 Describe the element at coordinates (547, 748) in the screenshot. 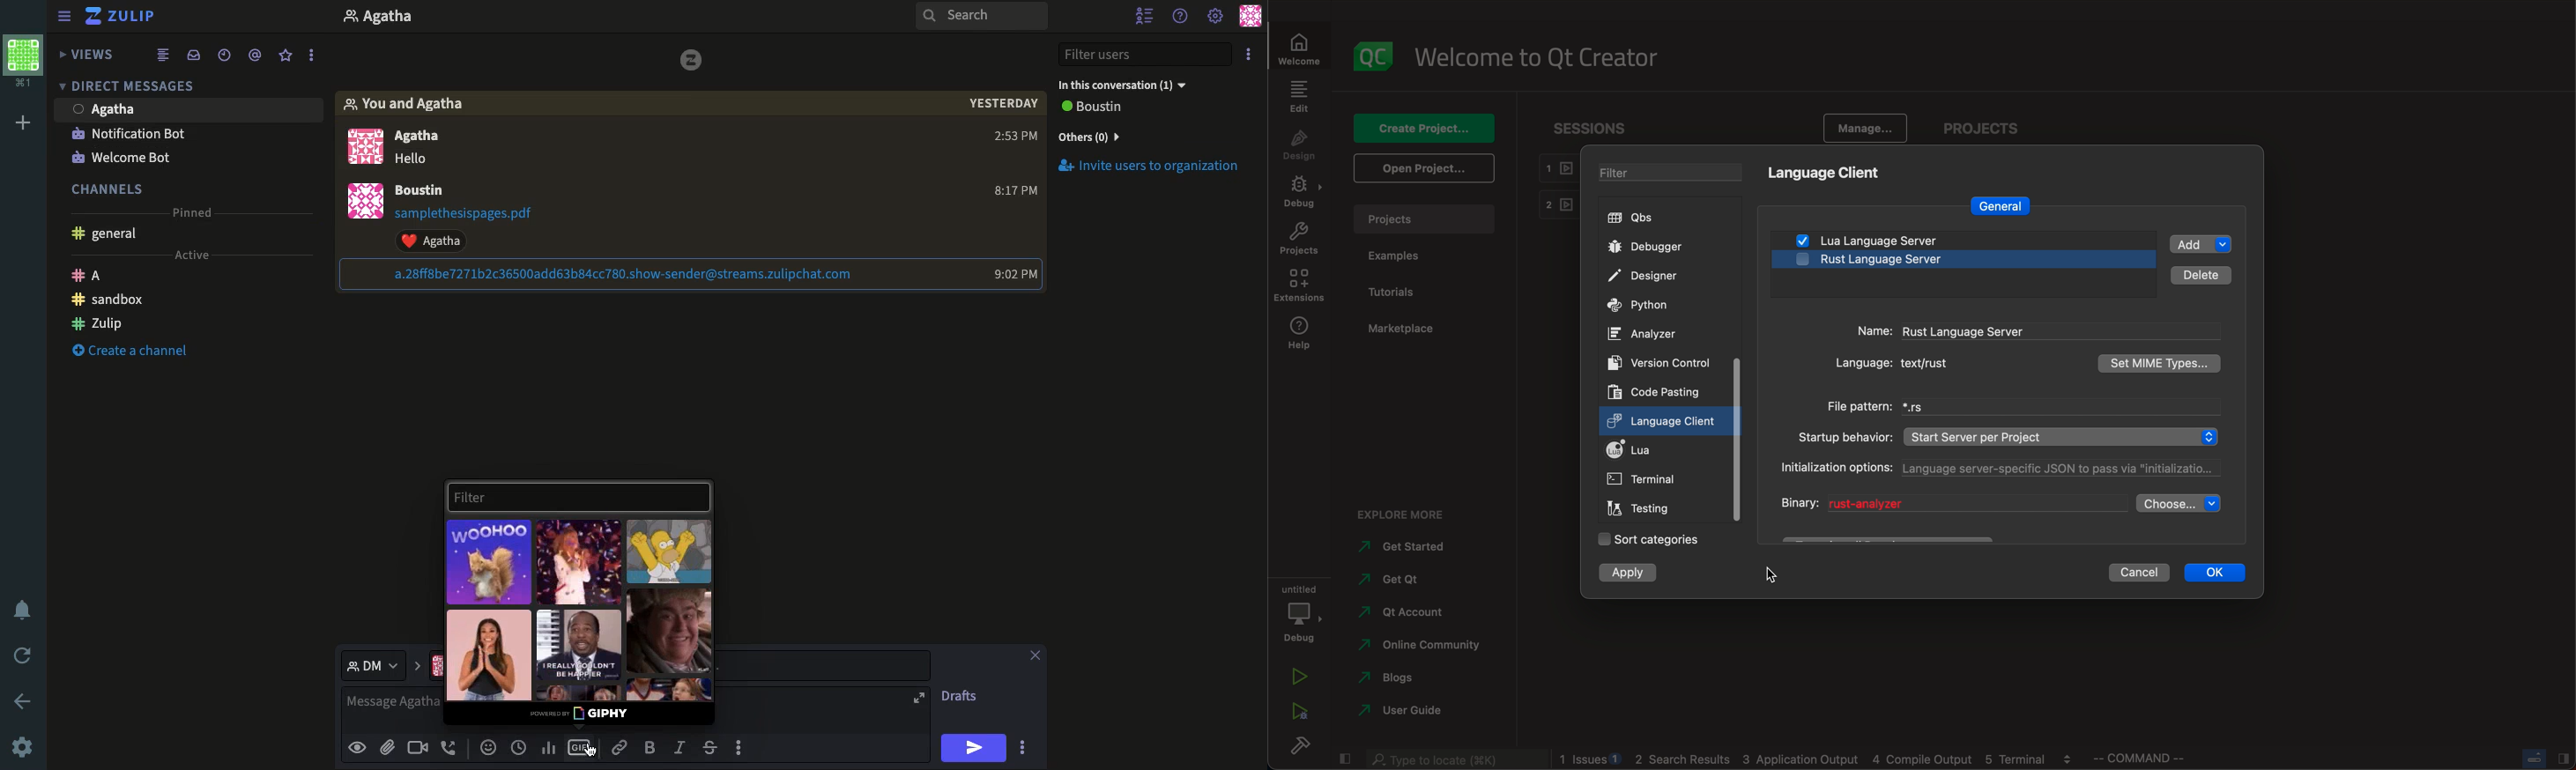

I see `Chart` at that location.